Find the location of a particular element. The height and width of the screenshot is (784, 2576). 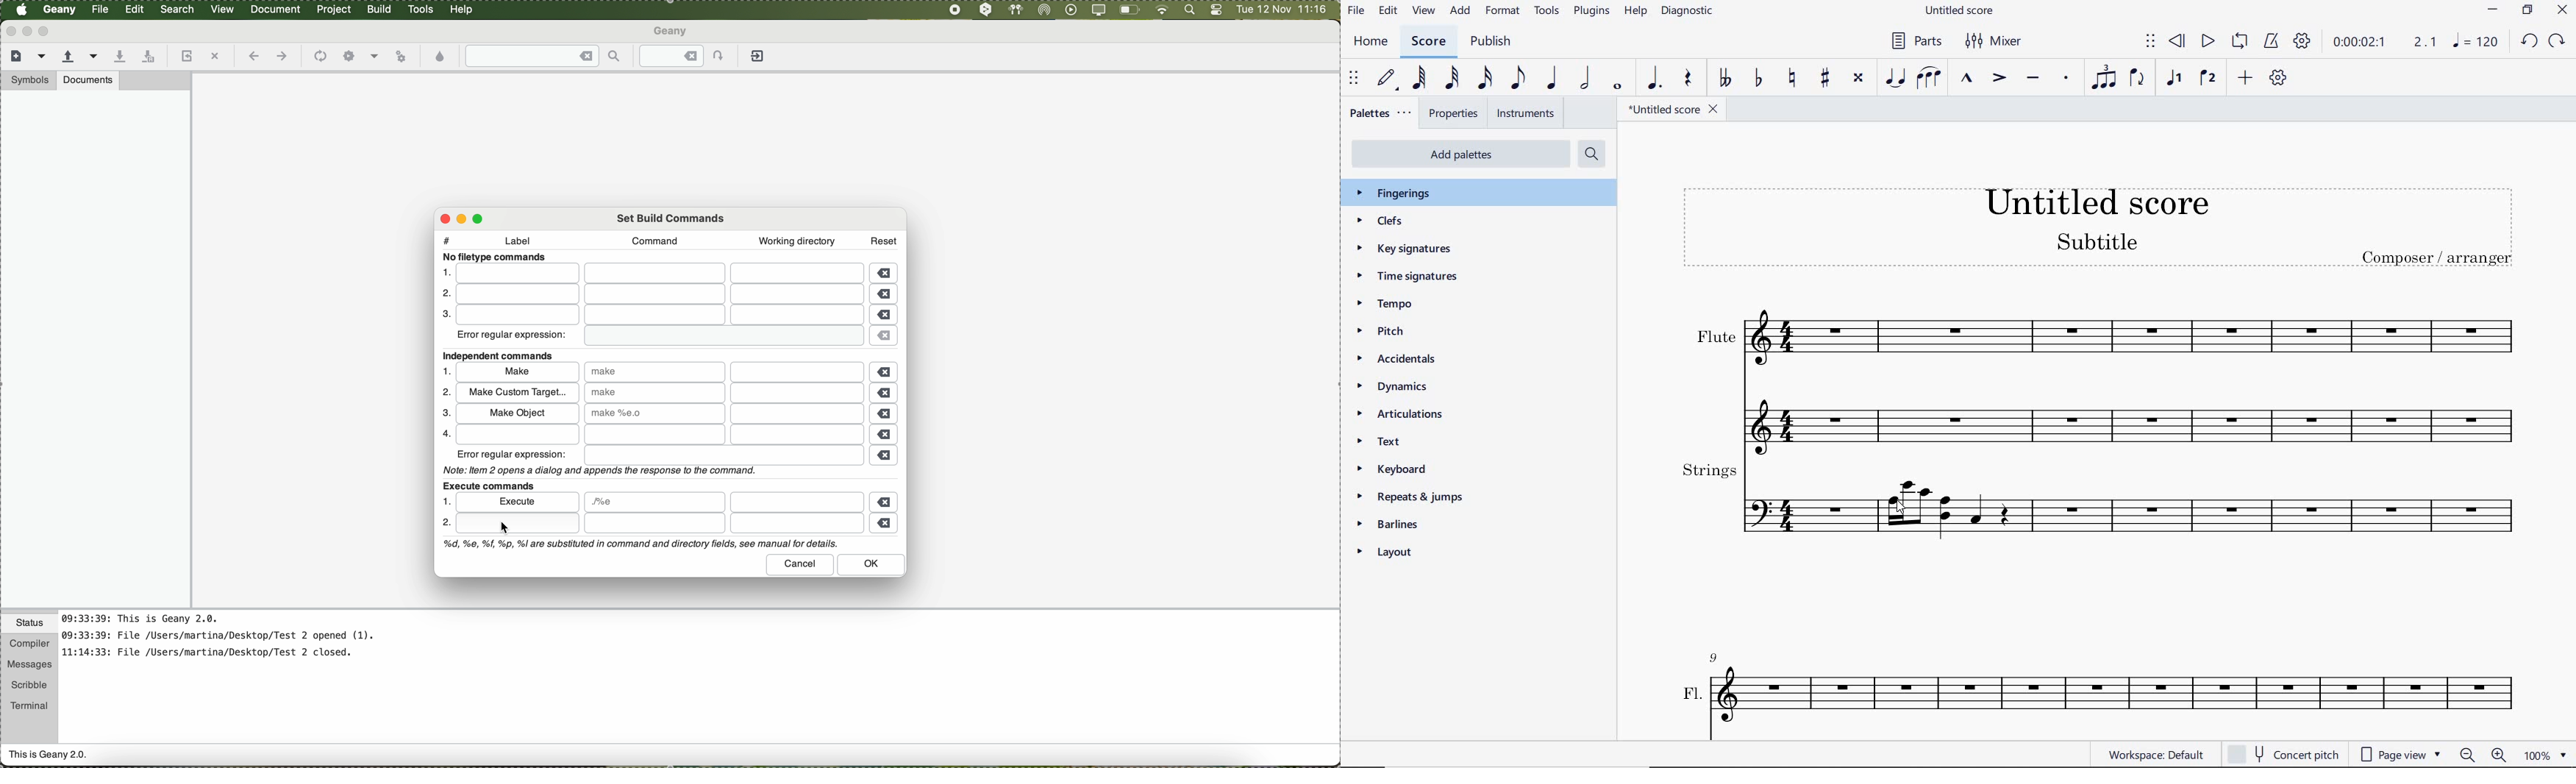

marcato is located at coordinates (1969, 80).